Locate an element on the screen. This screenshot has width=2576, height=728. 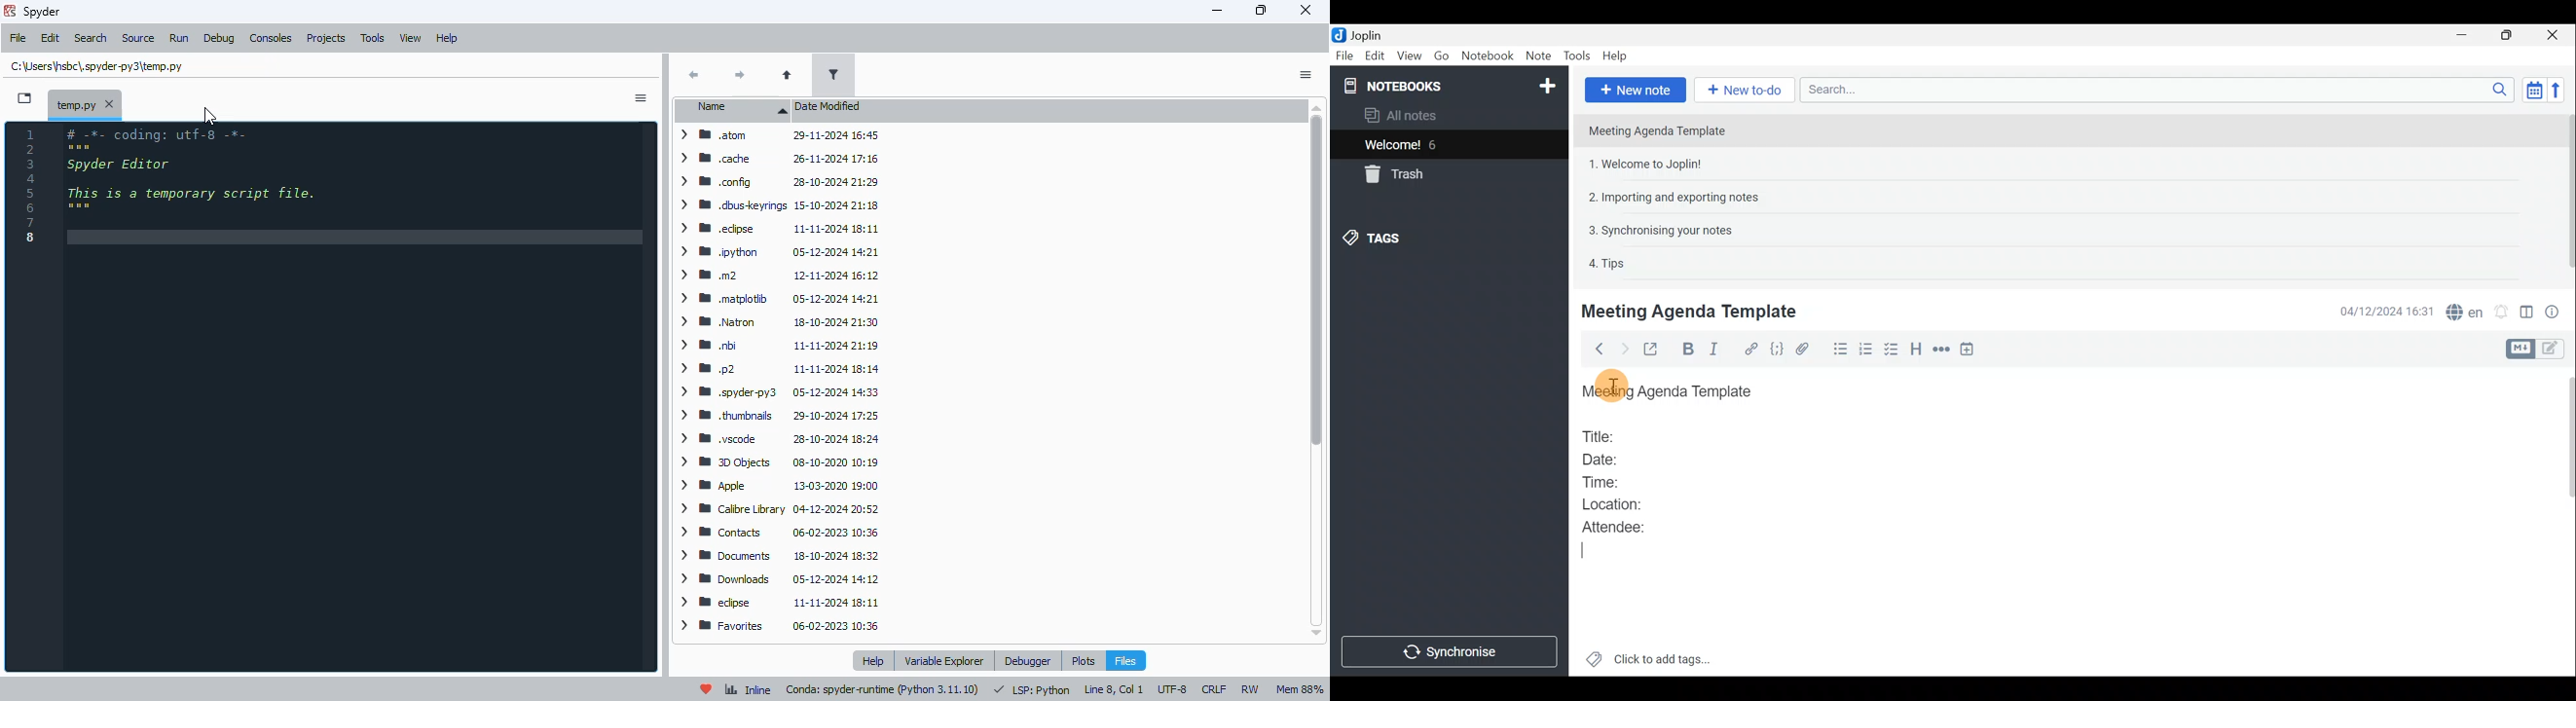
cursor is located at coordinates (211, 117).